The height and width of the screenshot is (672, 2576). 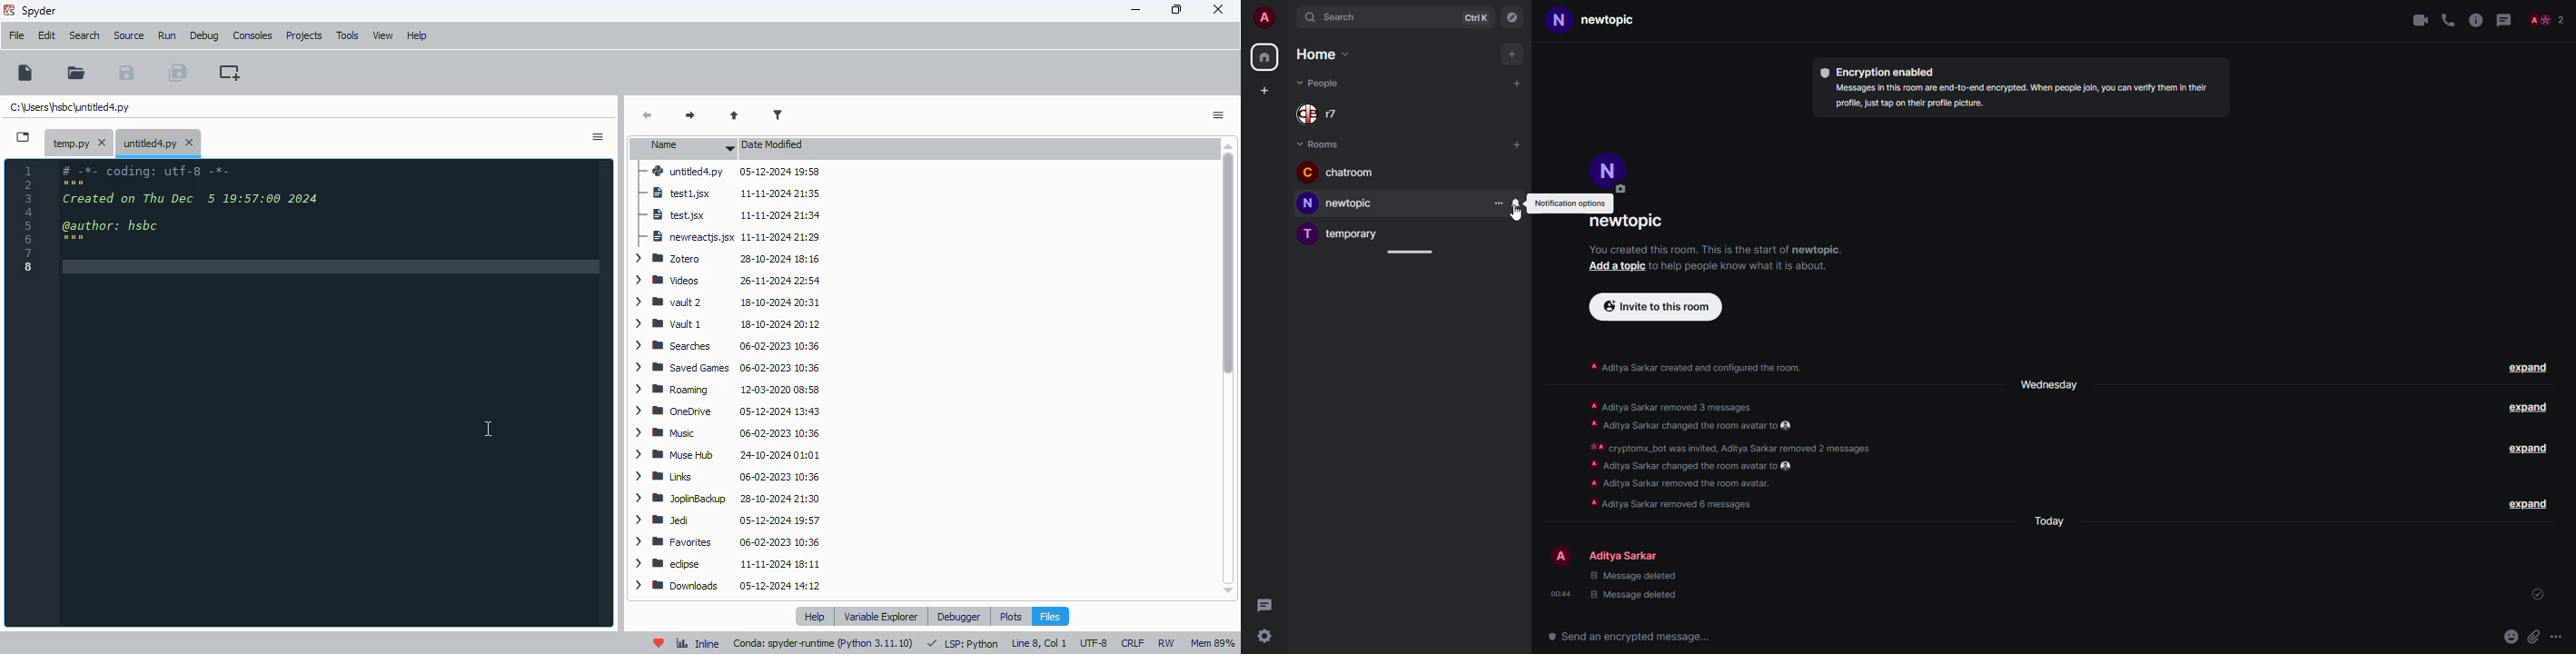 I want to click on eclipse, so click(x=669, y=564).